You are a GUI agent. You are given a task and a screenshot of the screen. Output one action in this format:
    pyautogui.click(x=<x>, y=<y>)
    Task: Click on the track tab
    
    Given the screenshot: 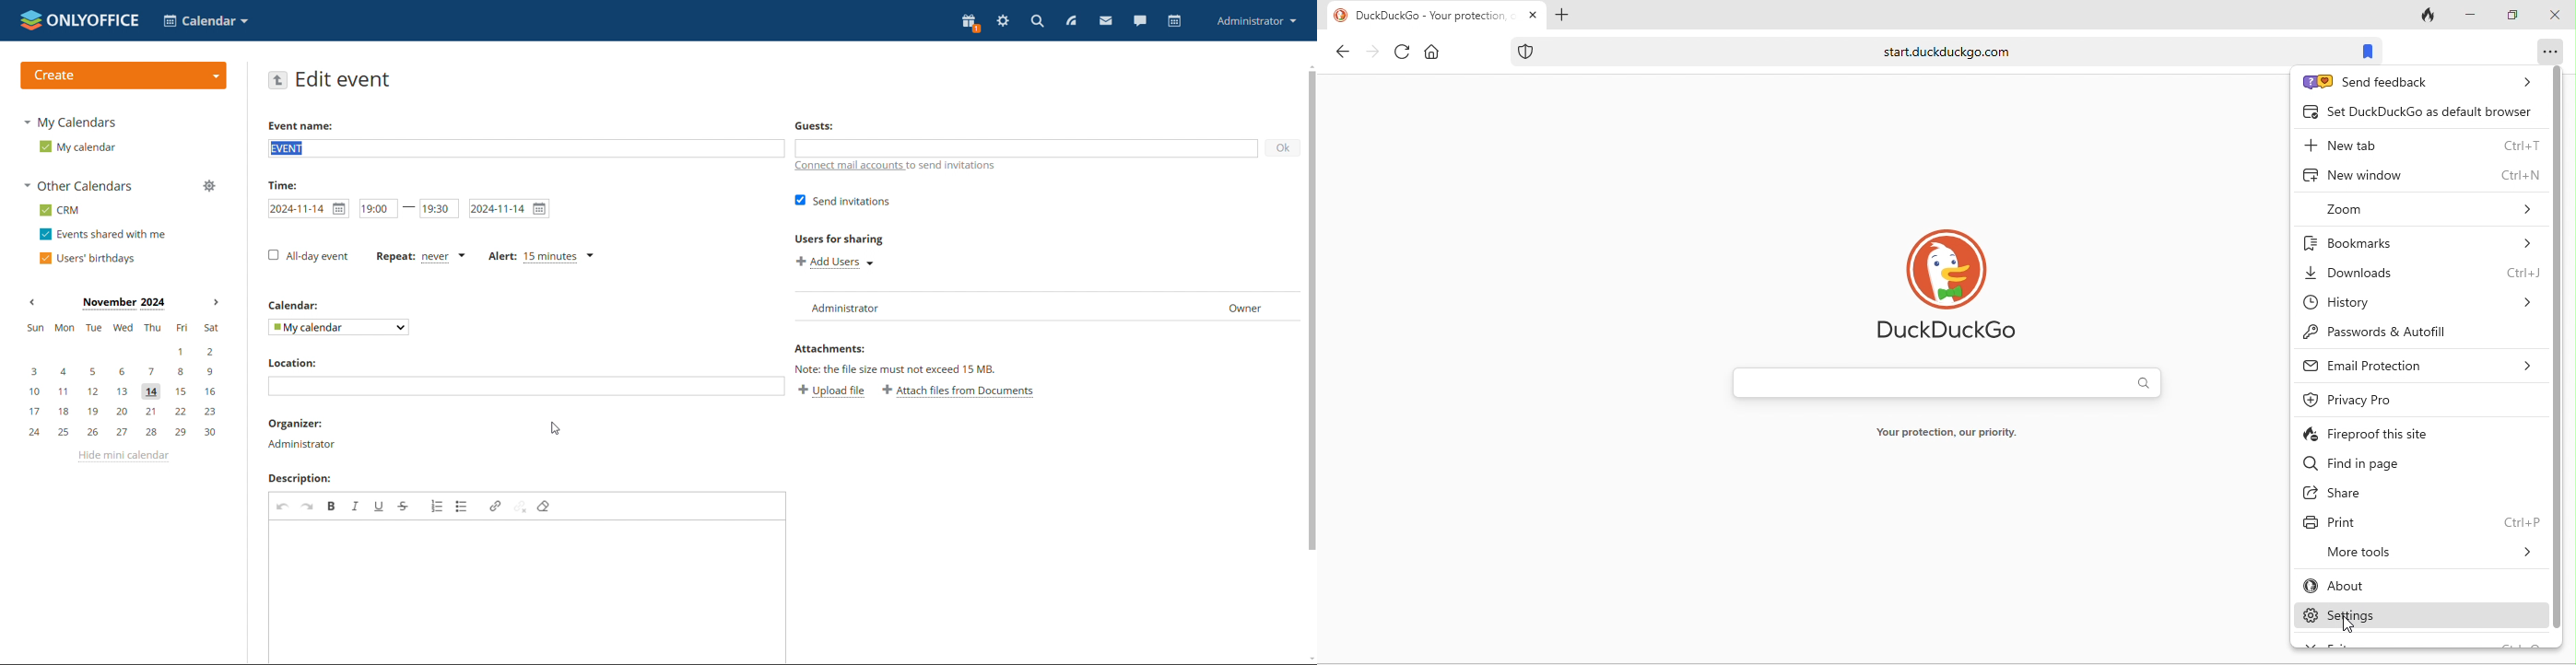 What is the action you would take?
    pyautogui.click(x=2425, y=17)
    